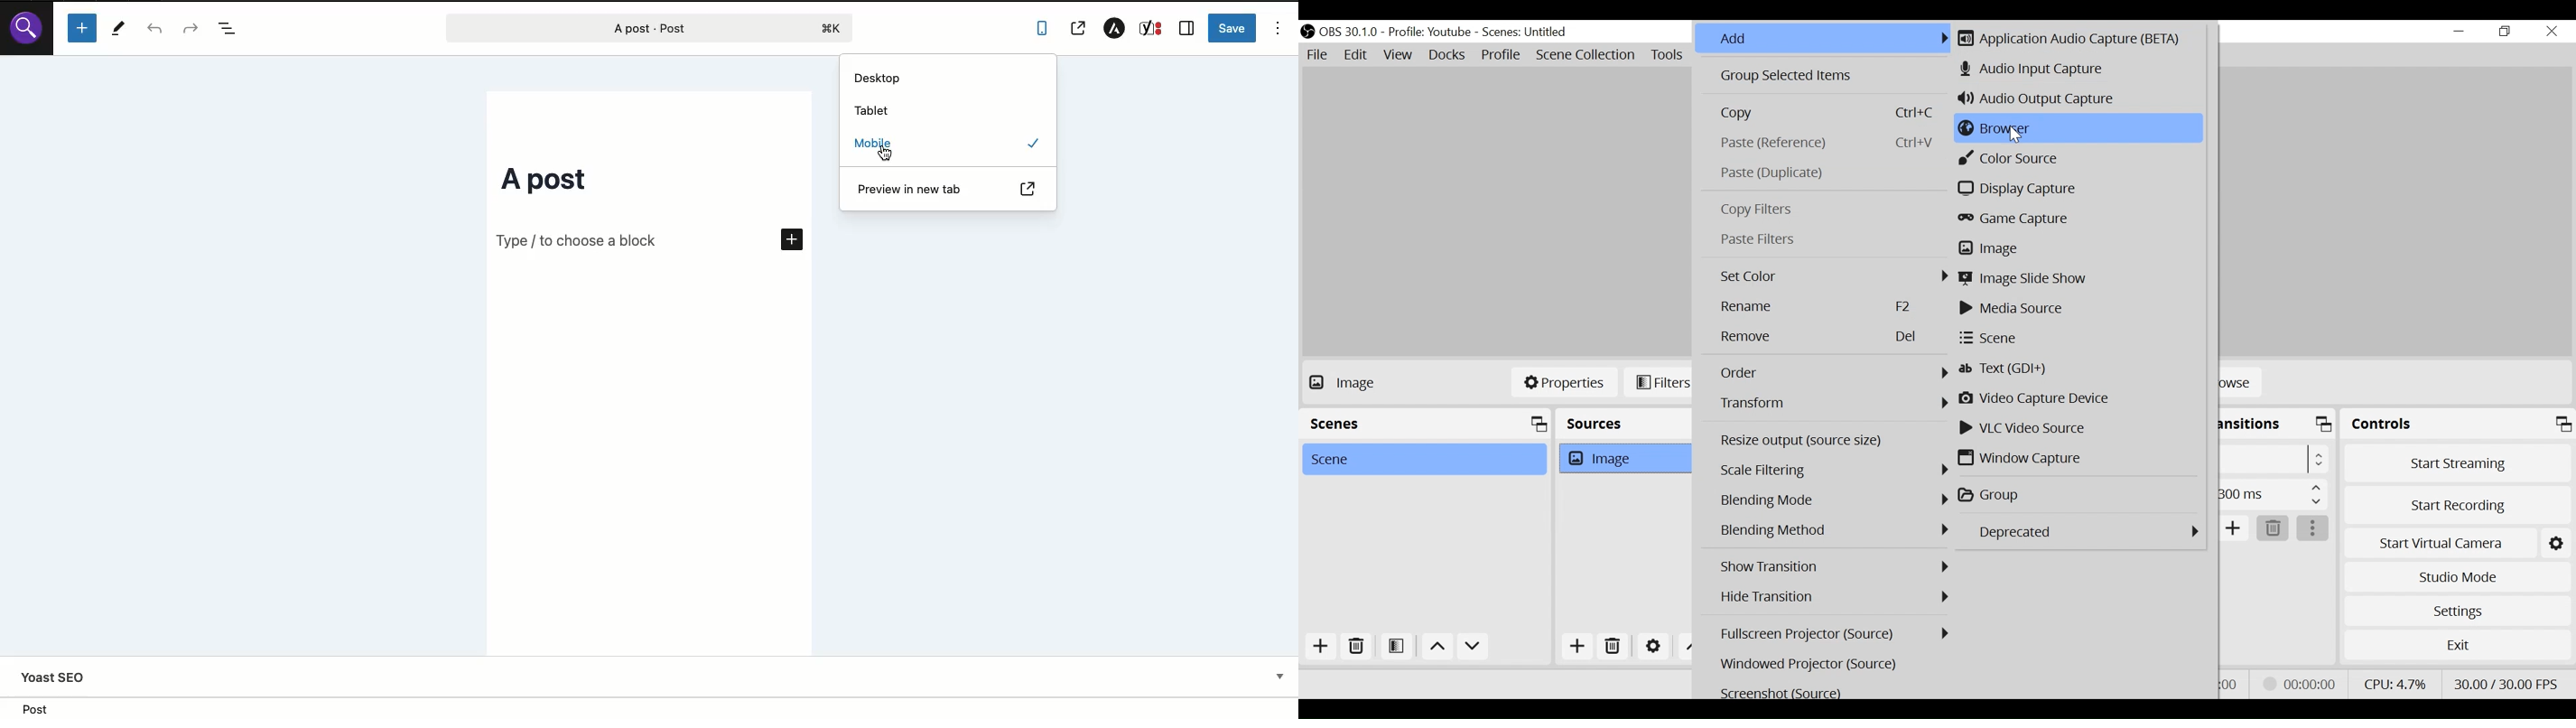  I want to click on Remove, so click(1829, 337).